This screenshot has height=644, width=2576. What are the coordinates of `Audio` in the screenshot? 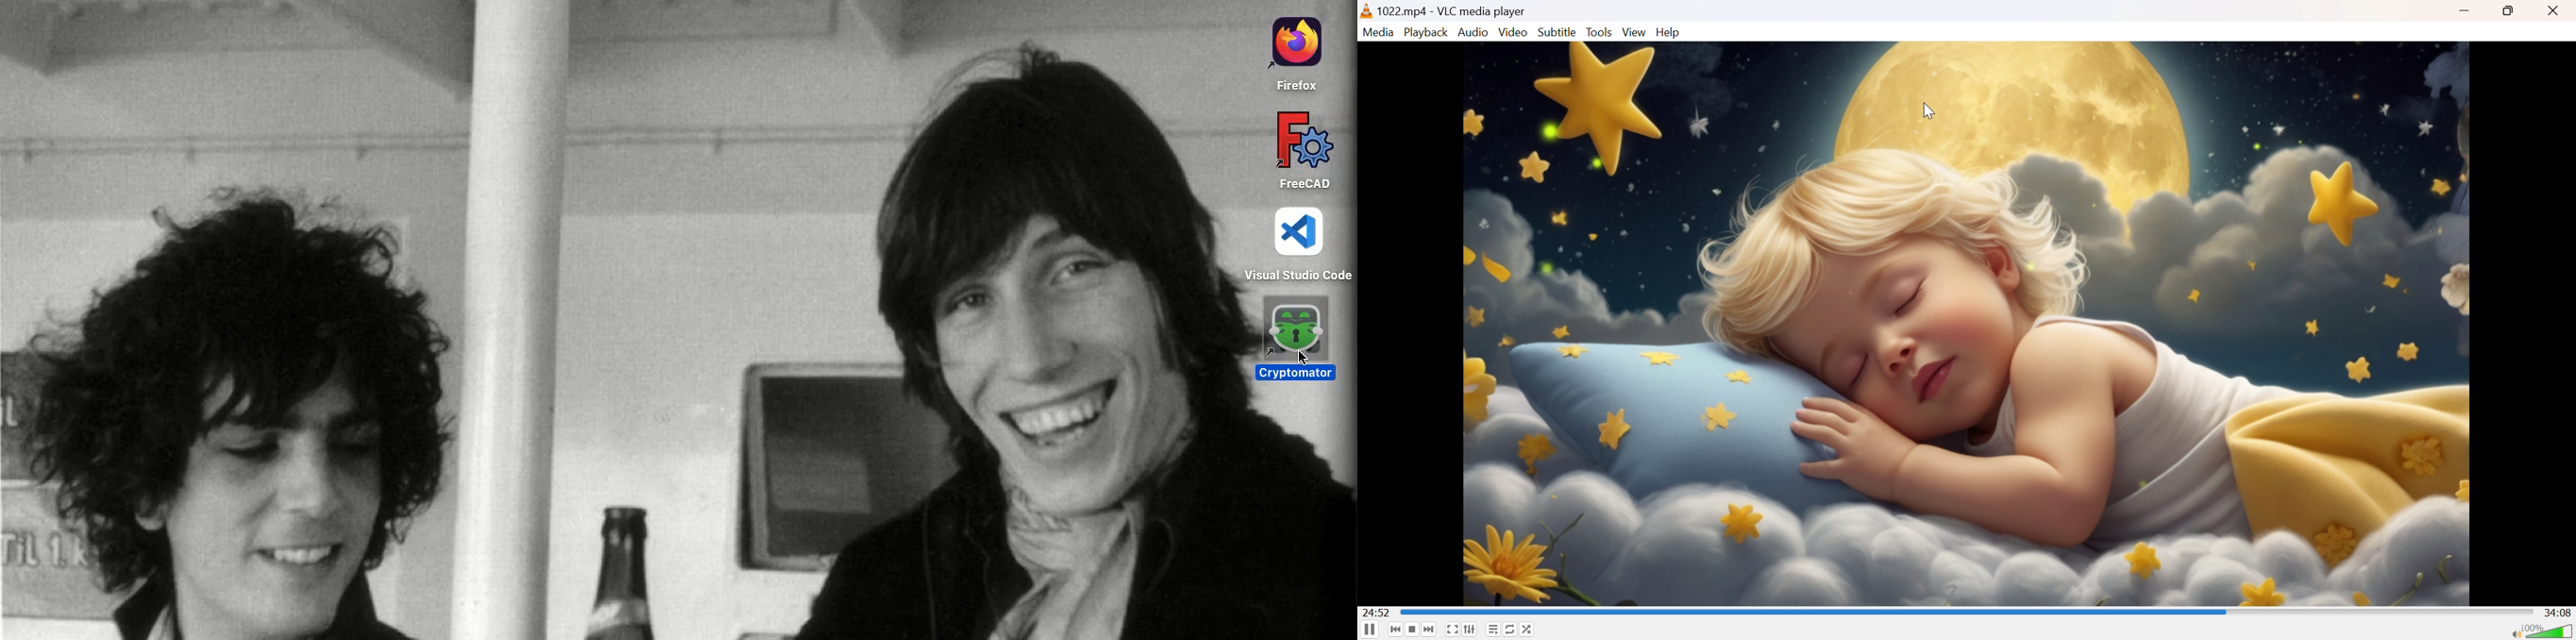 It's located at (1474, 32).